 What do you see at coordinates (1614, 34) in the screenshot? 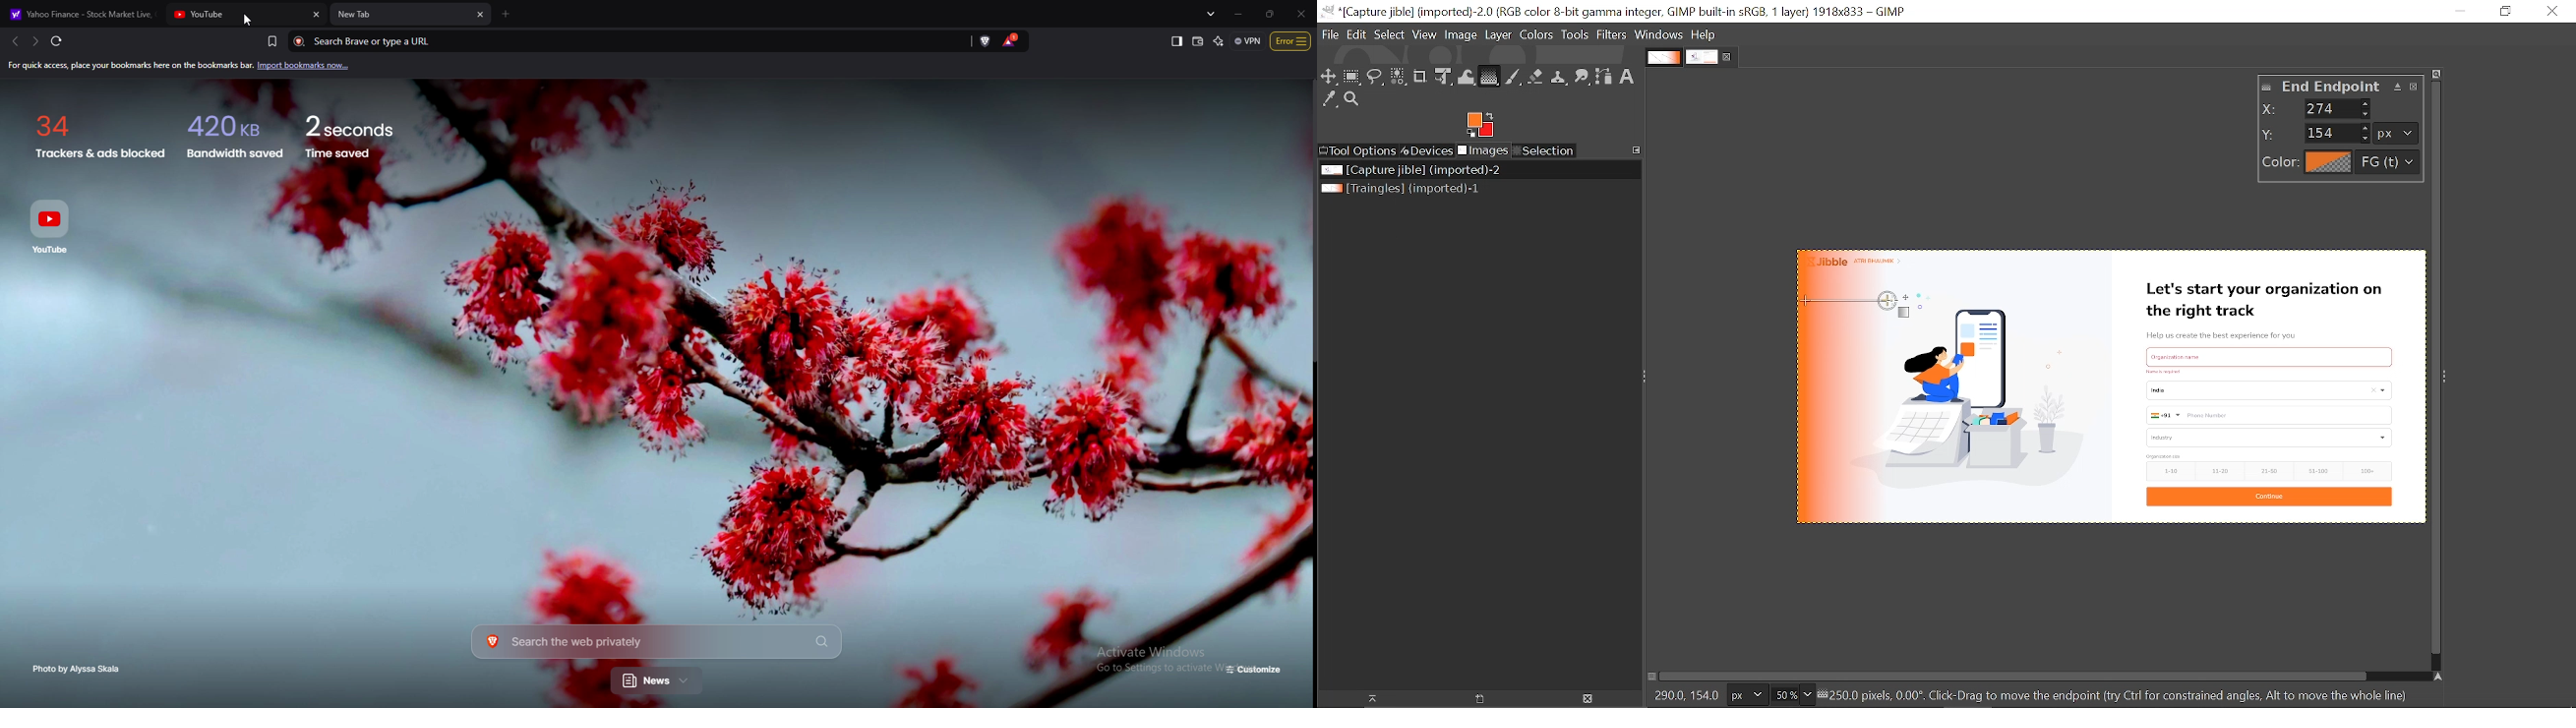
I see `Filters` at bounding box center [1614, 34].